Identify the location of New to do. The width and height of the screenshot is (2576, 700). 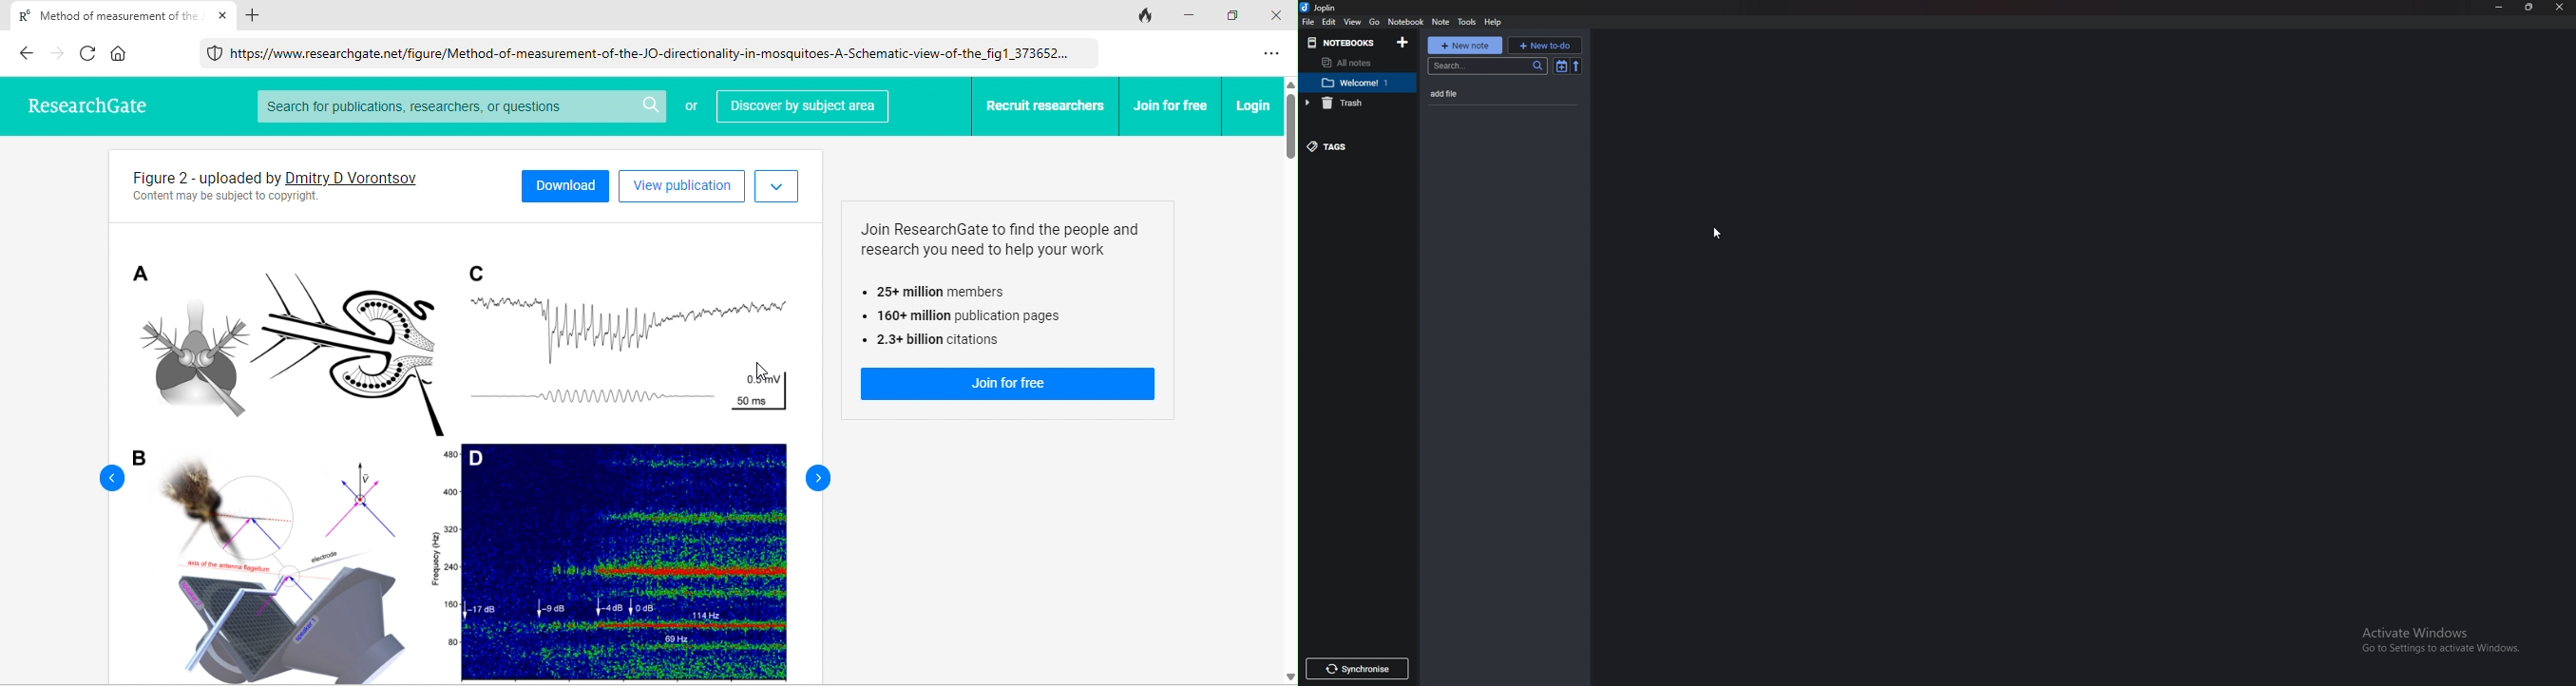
(1545, 45).